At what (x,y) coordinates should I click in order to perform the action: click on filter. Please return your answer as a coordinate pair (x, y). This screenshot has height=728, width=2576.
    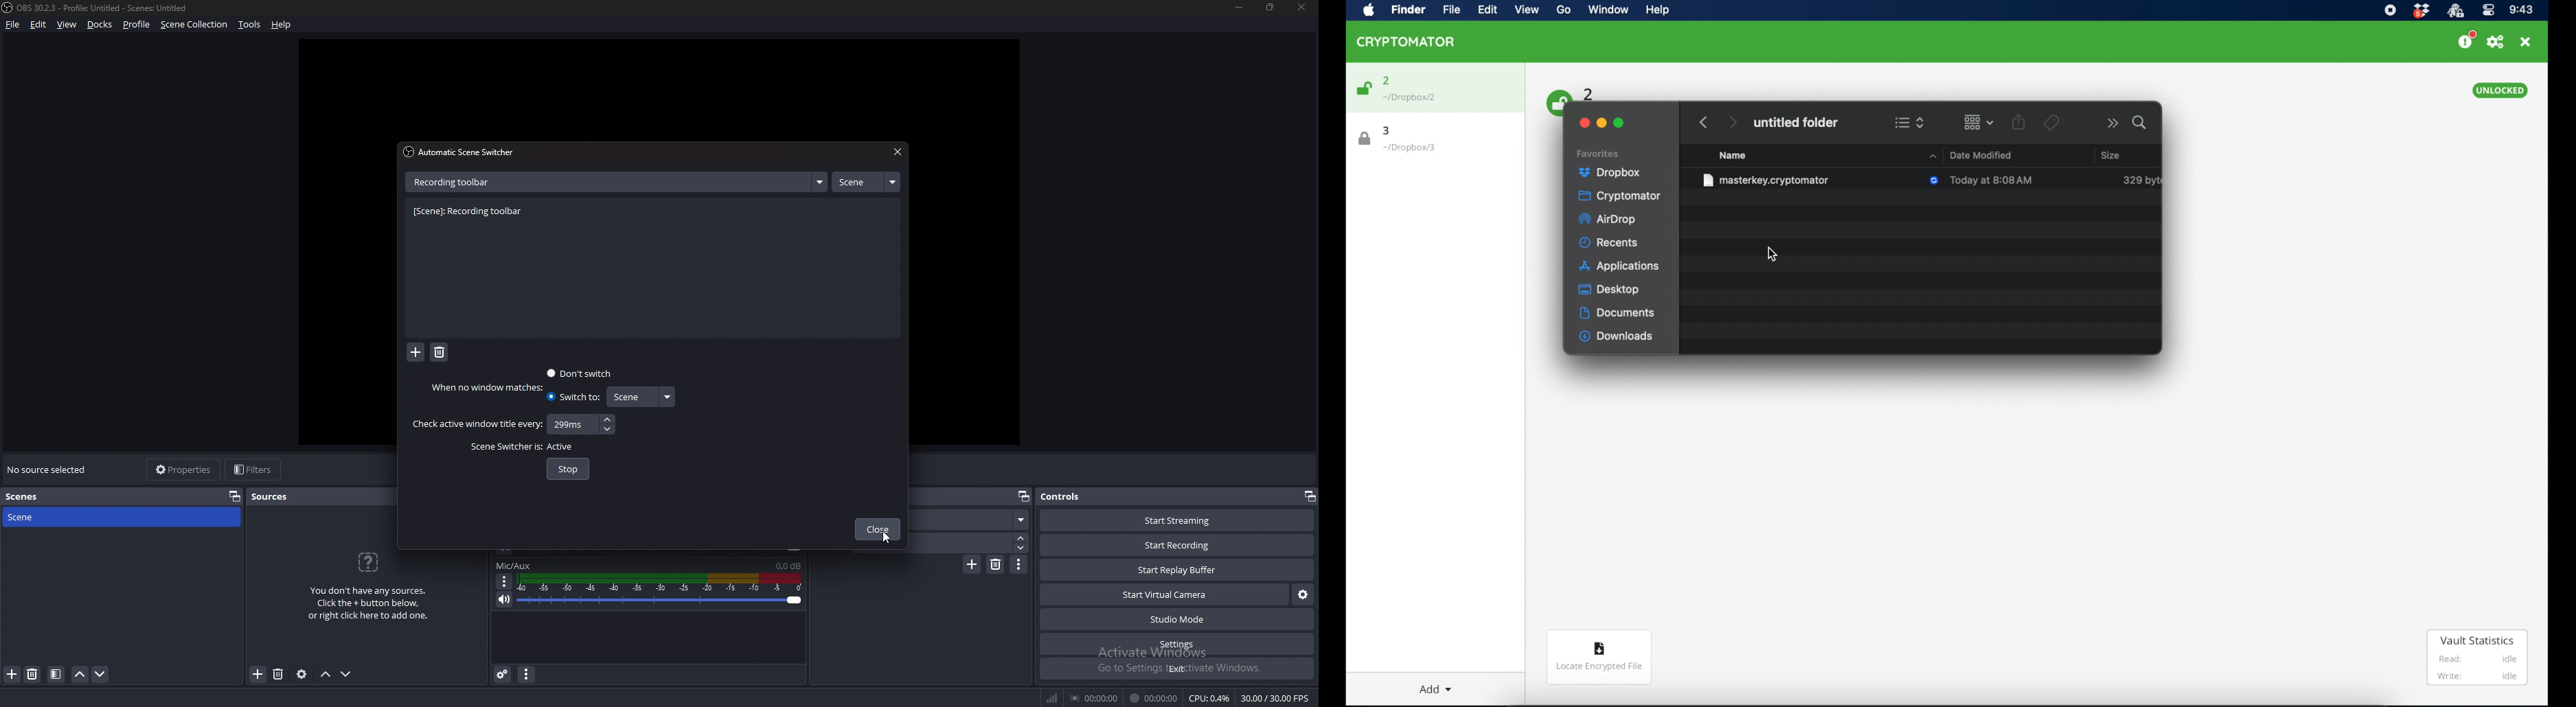
    Looking at the image, I should click on (56, 674).